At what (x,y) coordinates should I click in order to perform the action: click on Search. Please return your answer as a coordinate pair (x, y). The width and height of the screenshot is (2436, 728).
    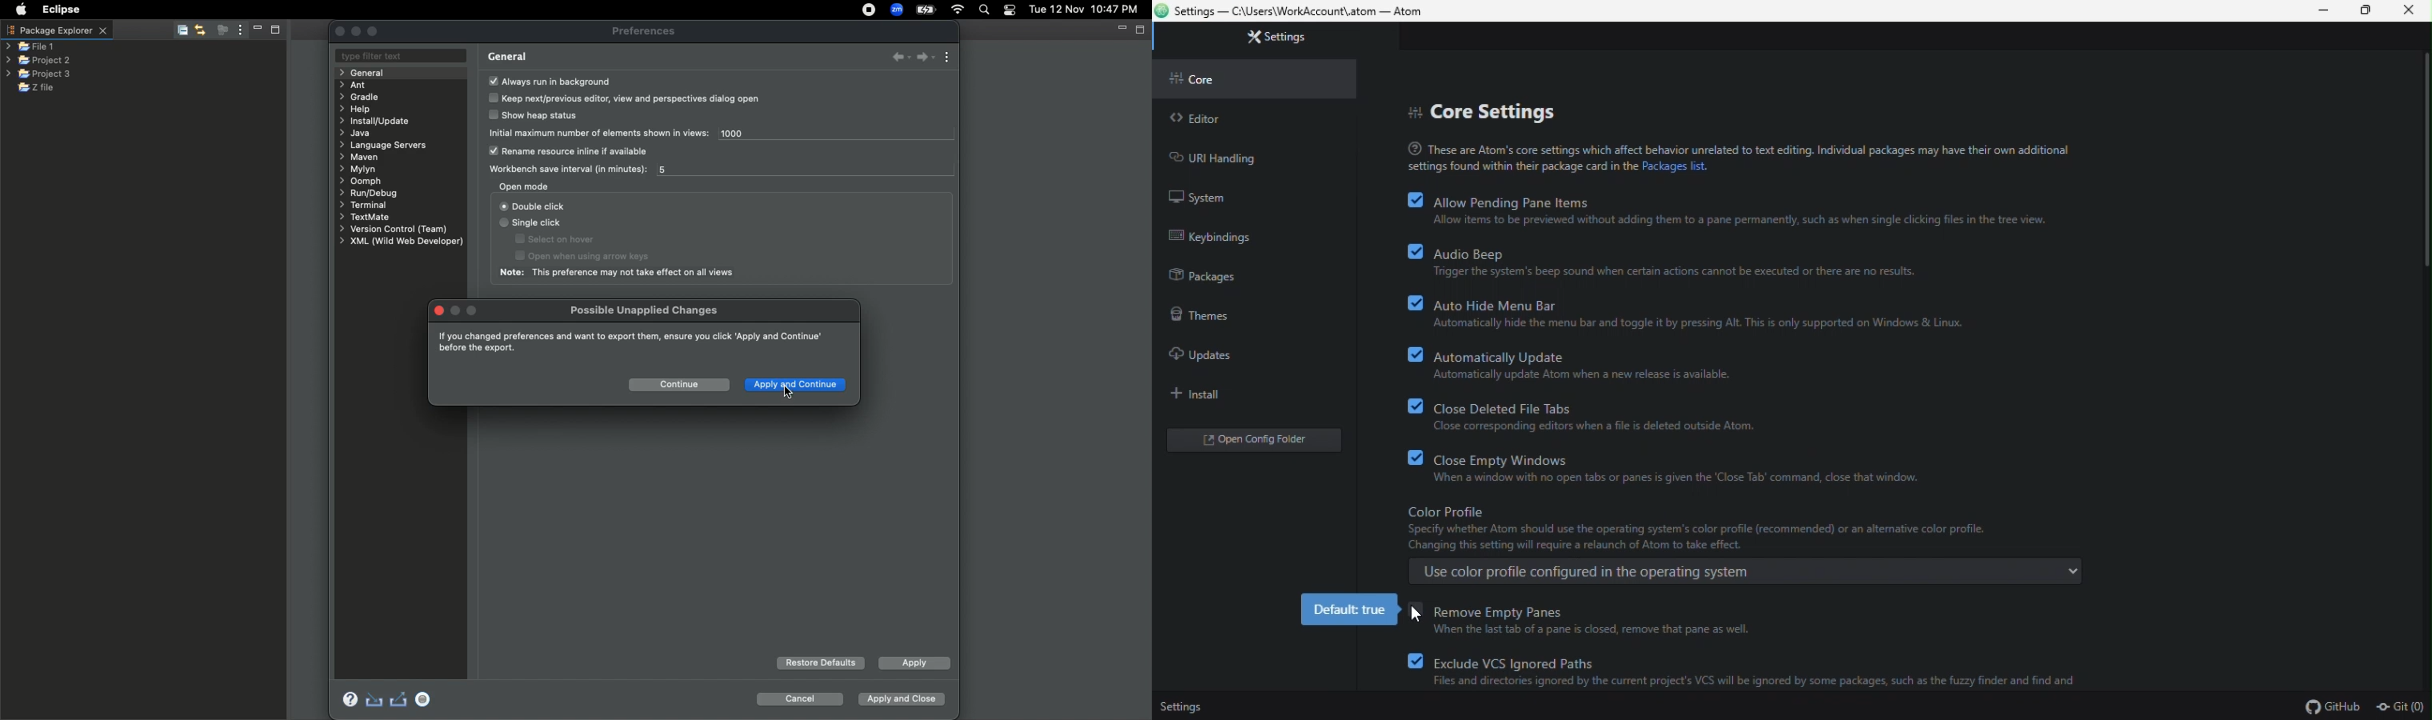
    Looking at the image, I should click on (984, 10).